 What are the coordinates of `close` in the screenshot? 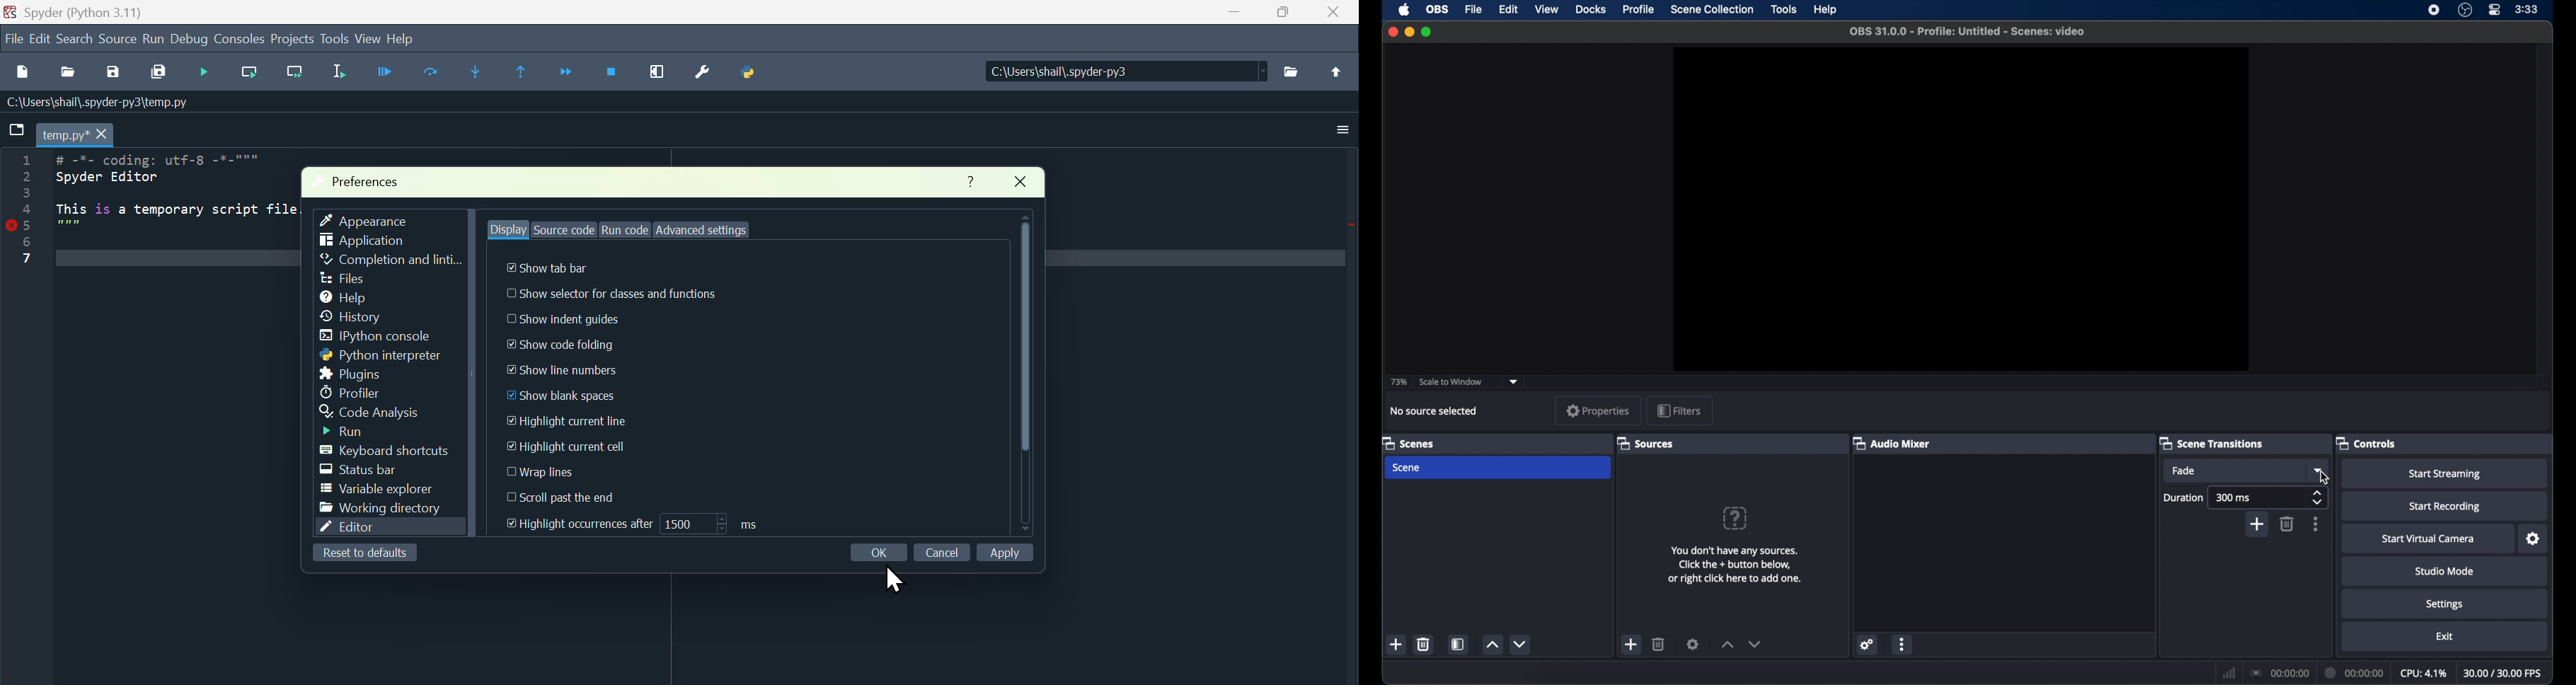 It's located at (1392, 32).